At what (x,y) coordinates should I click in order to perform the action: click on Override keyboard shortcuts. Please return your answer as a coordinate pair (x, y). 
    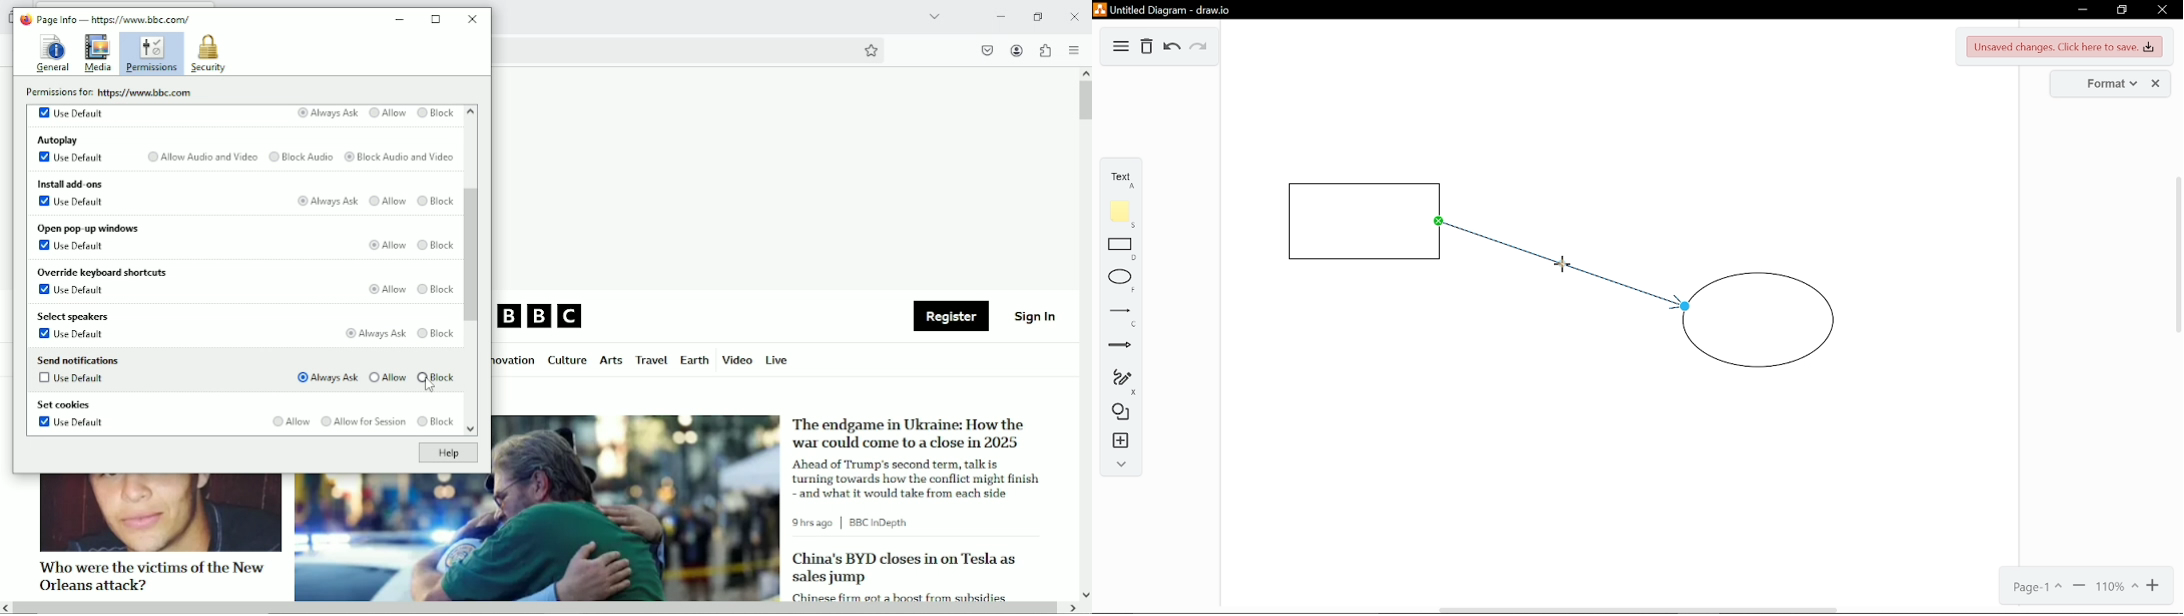
    Looking at the image, I should click on (101, 273).